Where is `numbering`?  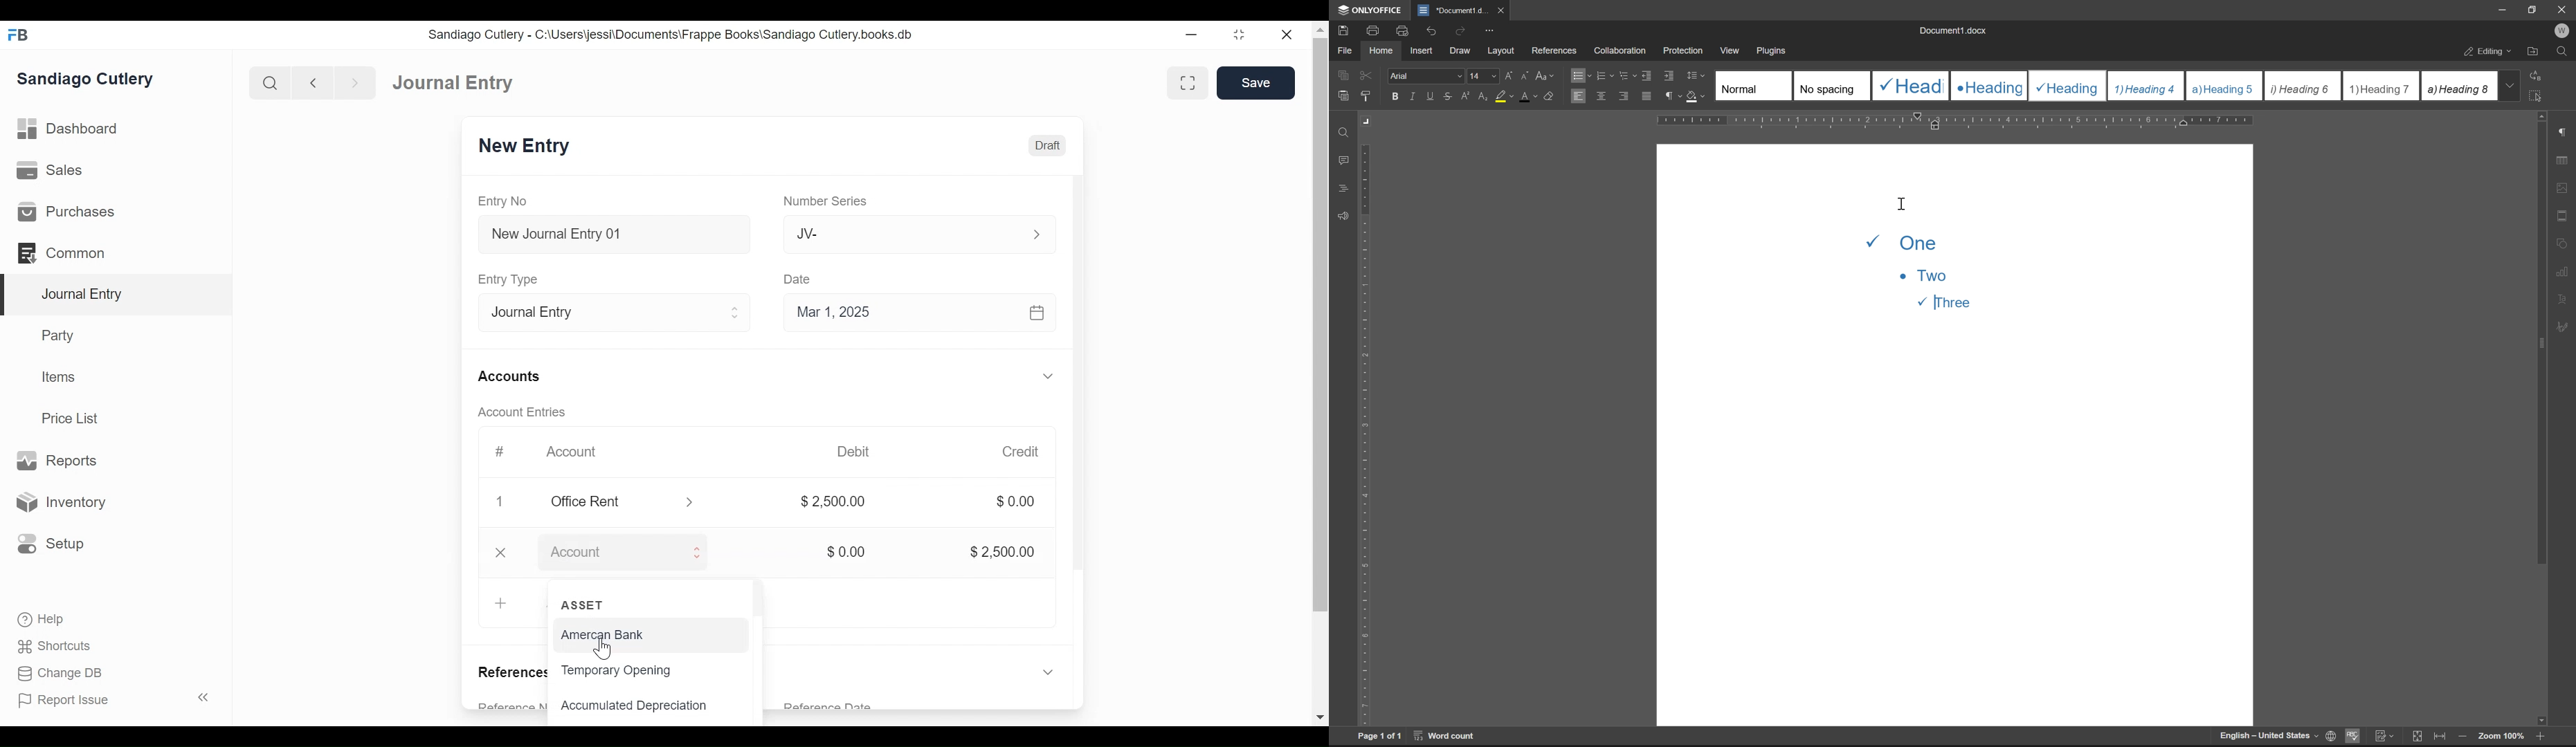
numbering is located at coordinates (1604, 76).